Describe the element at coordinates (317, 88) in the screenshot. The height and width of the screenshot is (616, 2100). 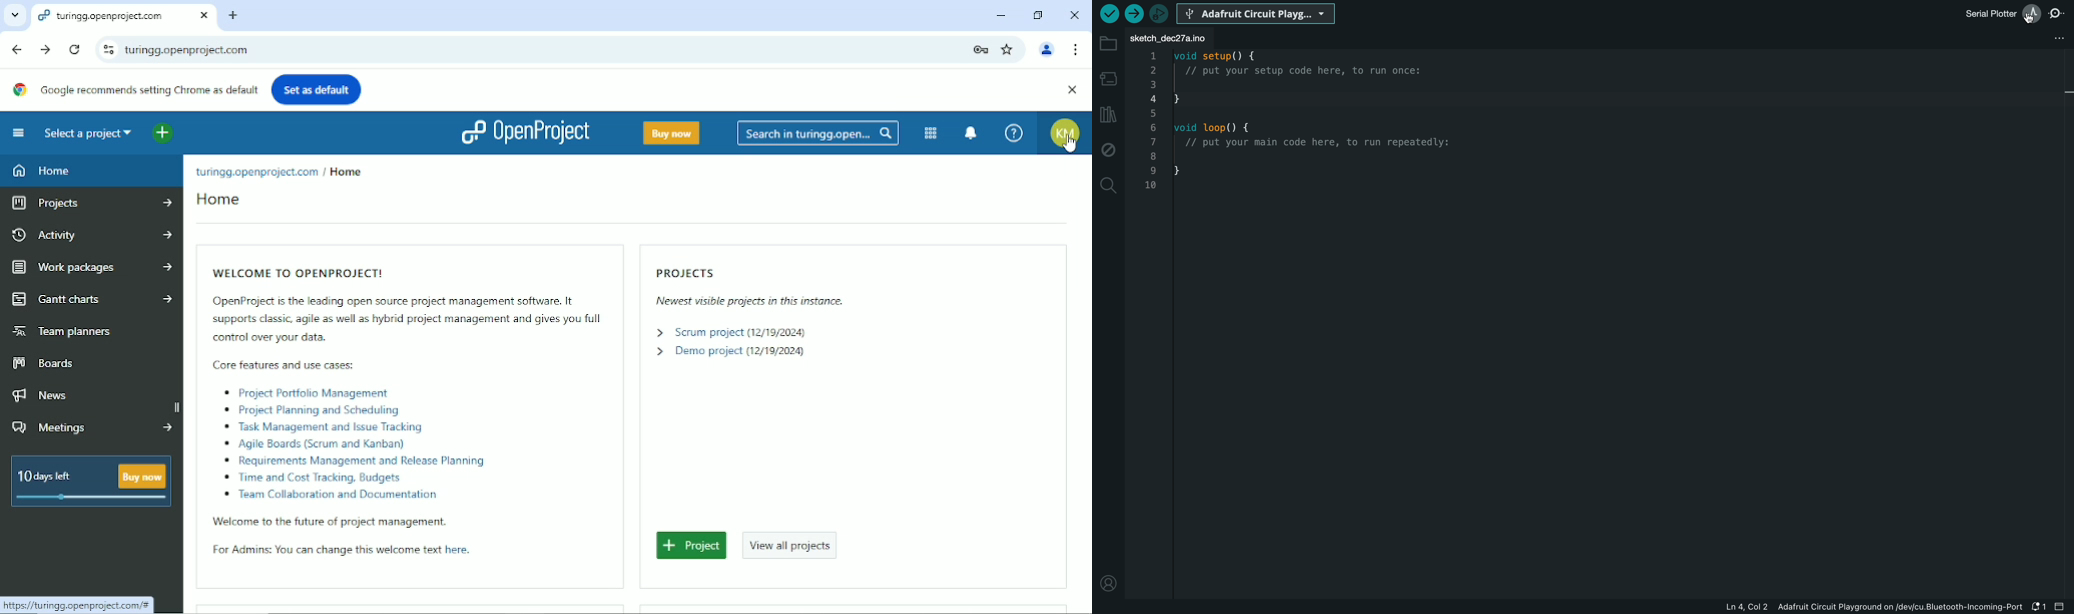
I see `Set as default ` at that location.